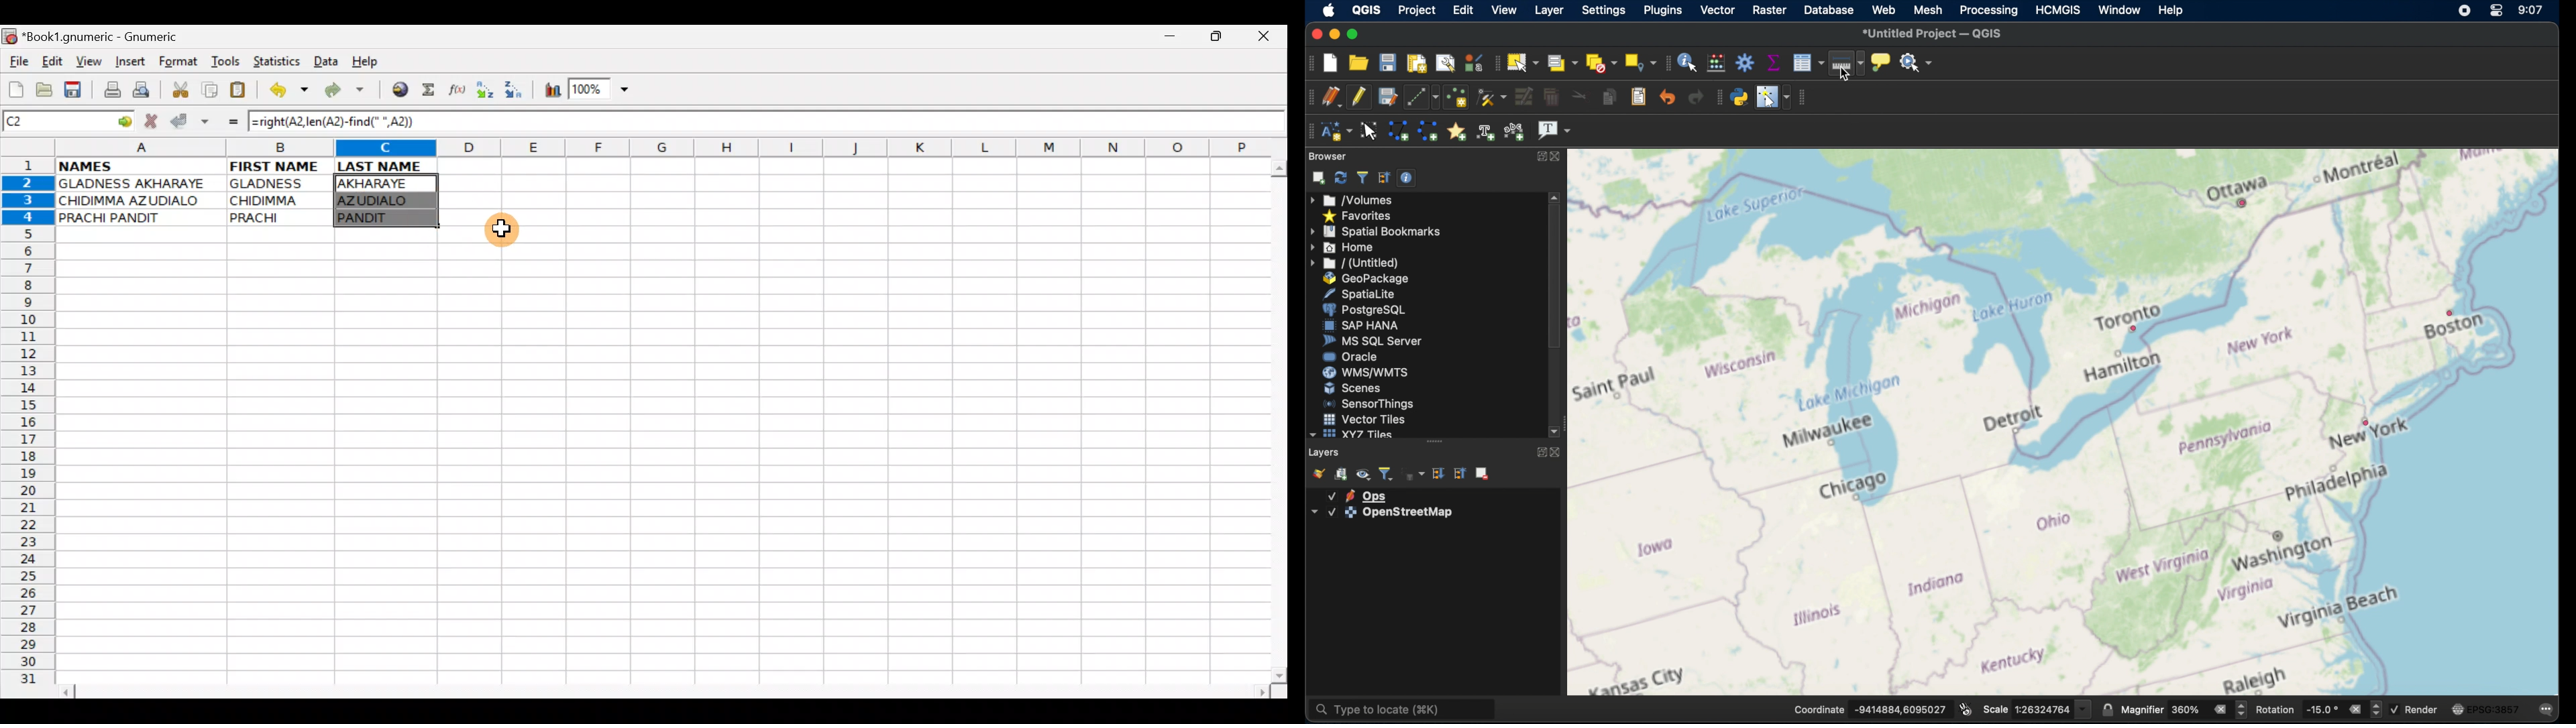 This screenshot has width=2576, height=728. Describe the element at coordinates (1556, 454) in the screenshot. I see `close` at that location.